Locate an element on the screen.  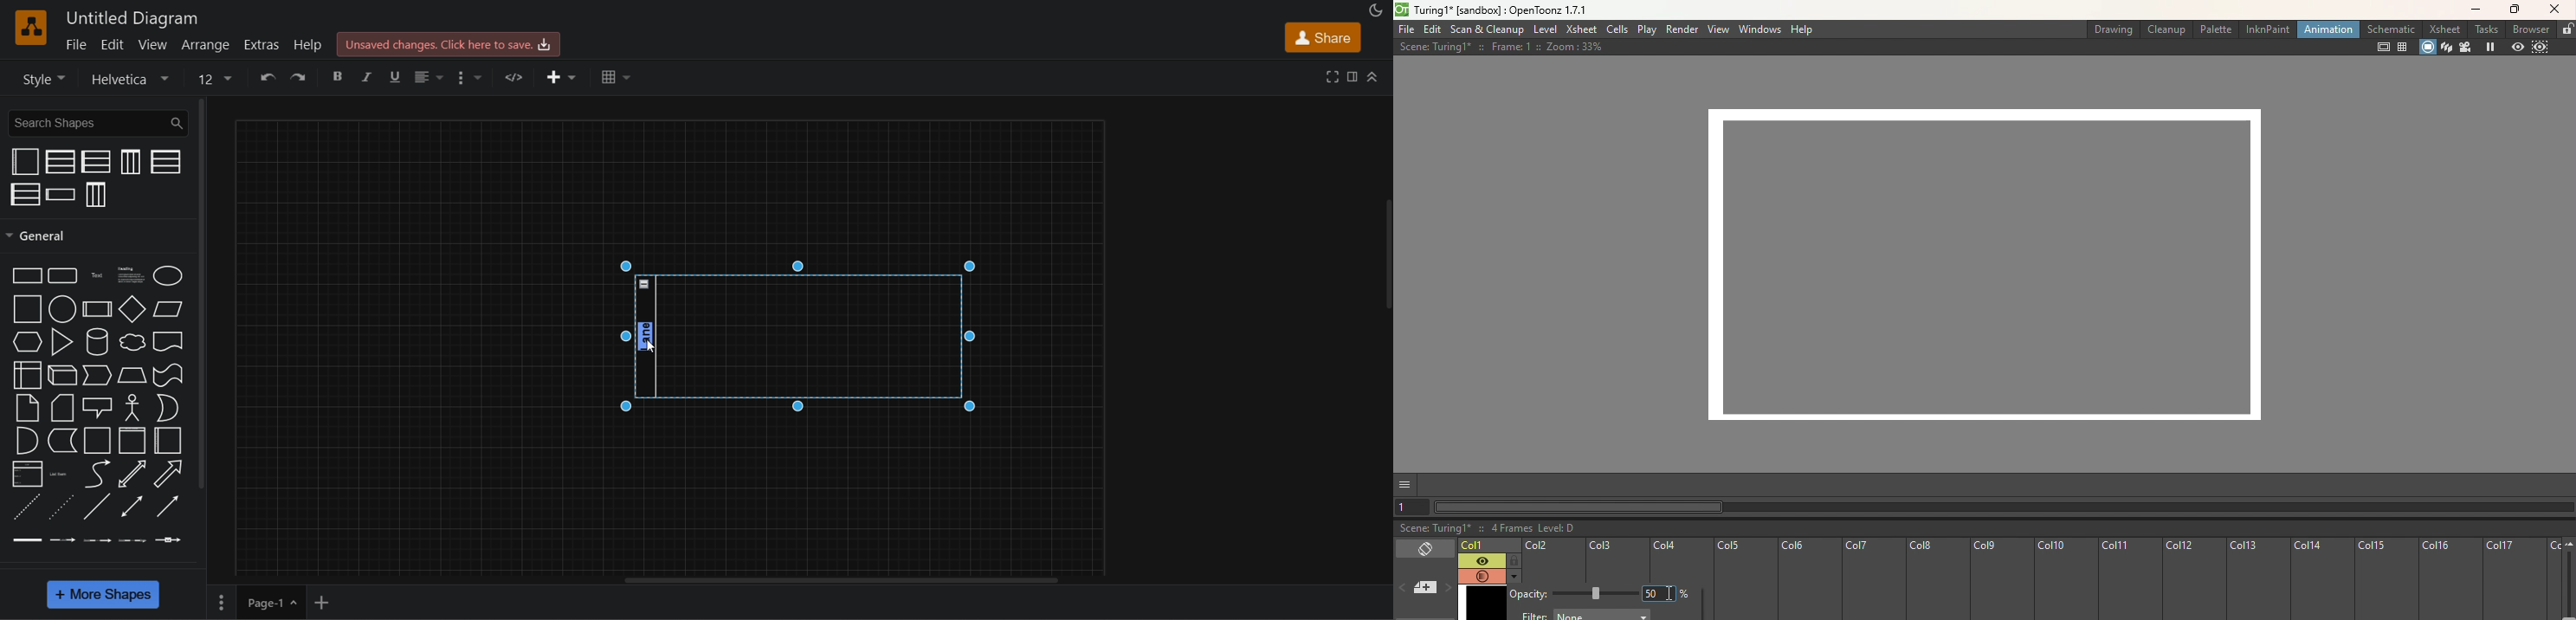
triangle is located at coordinates (62, 341).